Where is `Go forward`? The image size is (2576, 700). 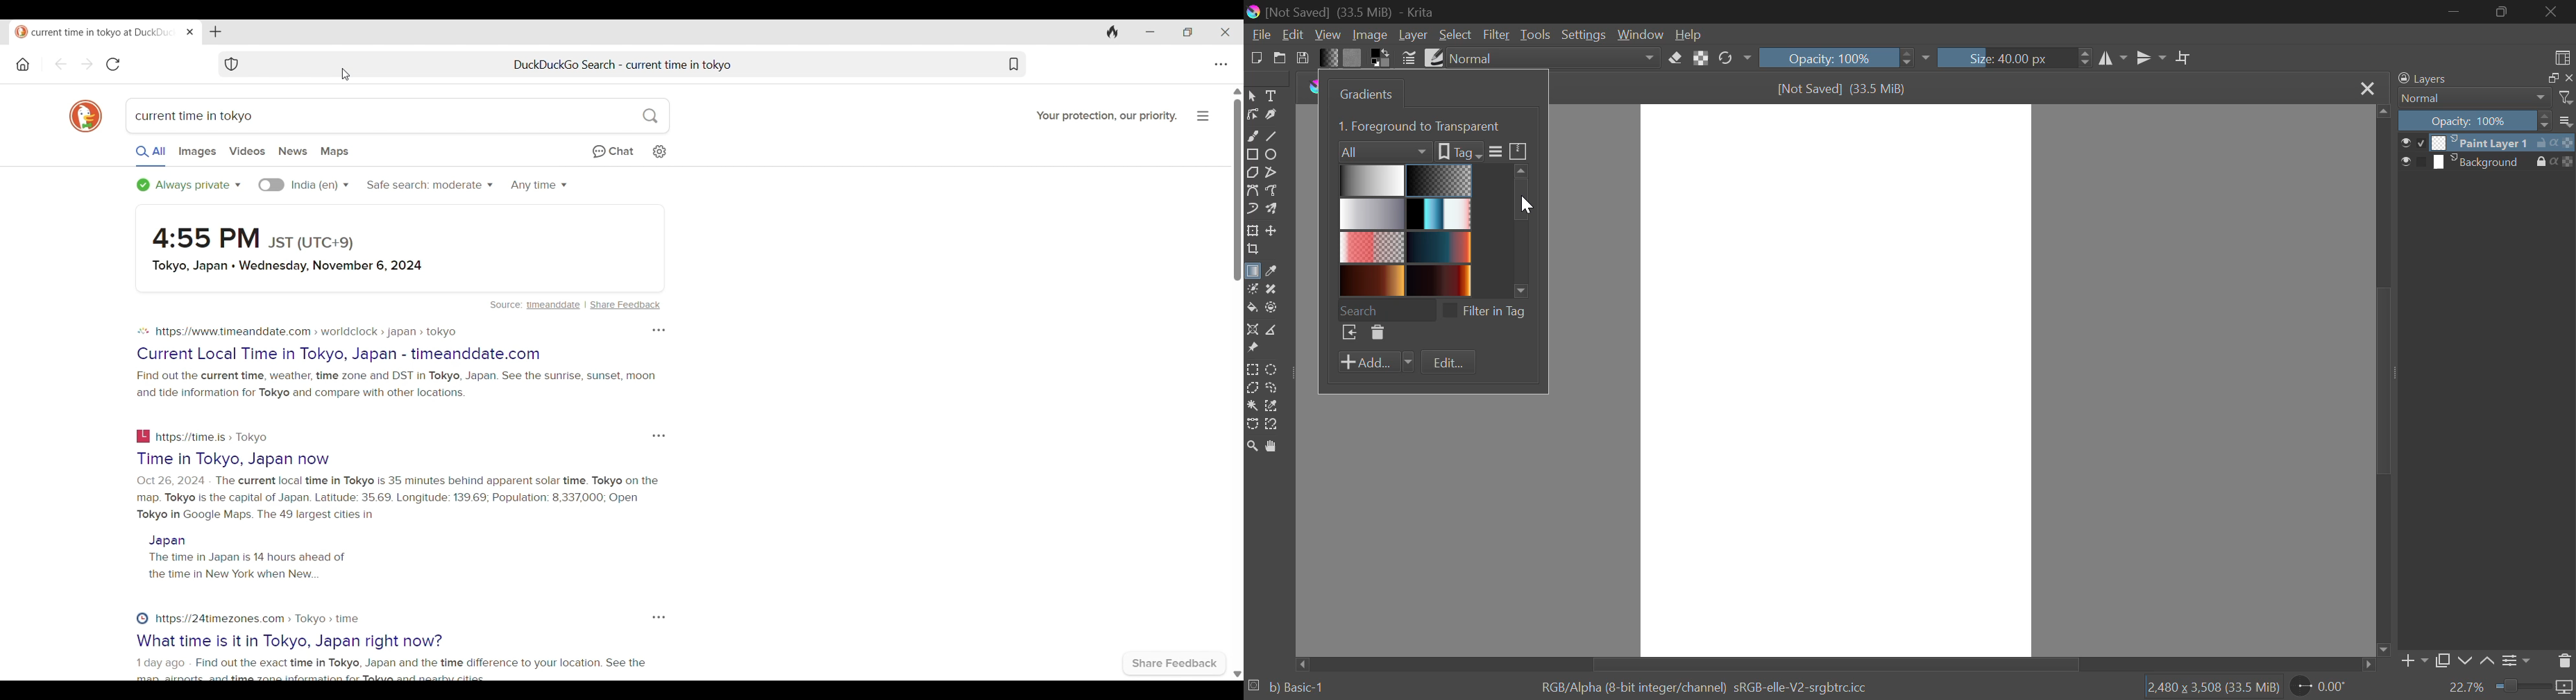
Go forward is located at coordinates (87, 64).